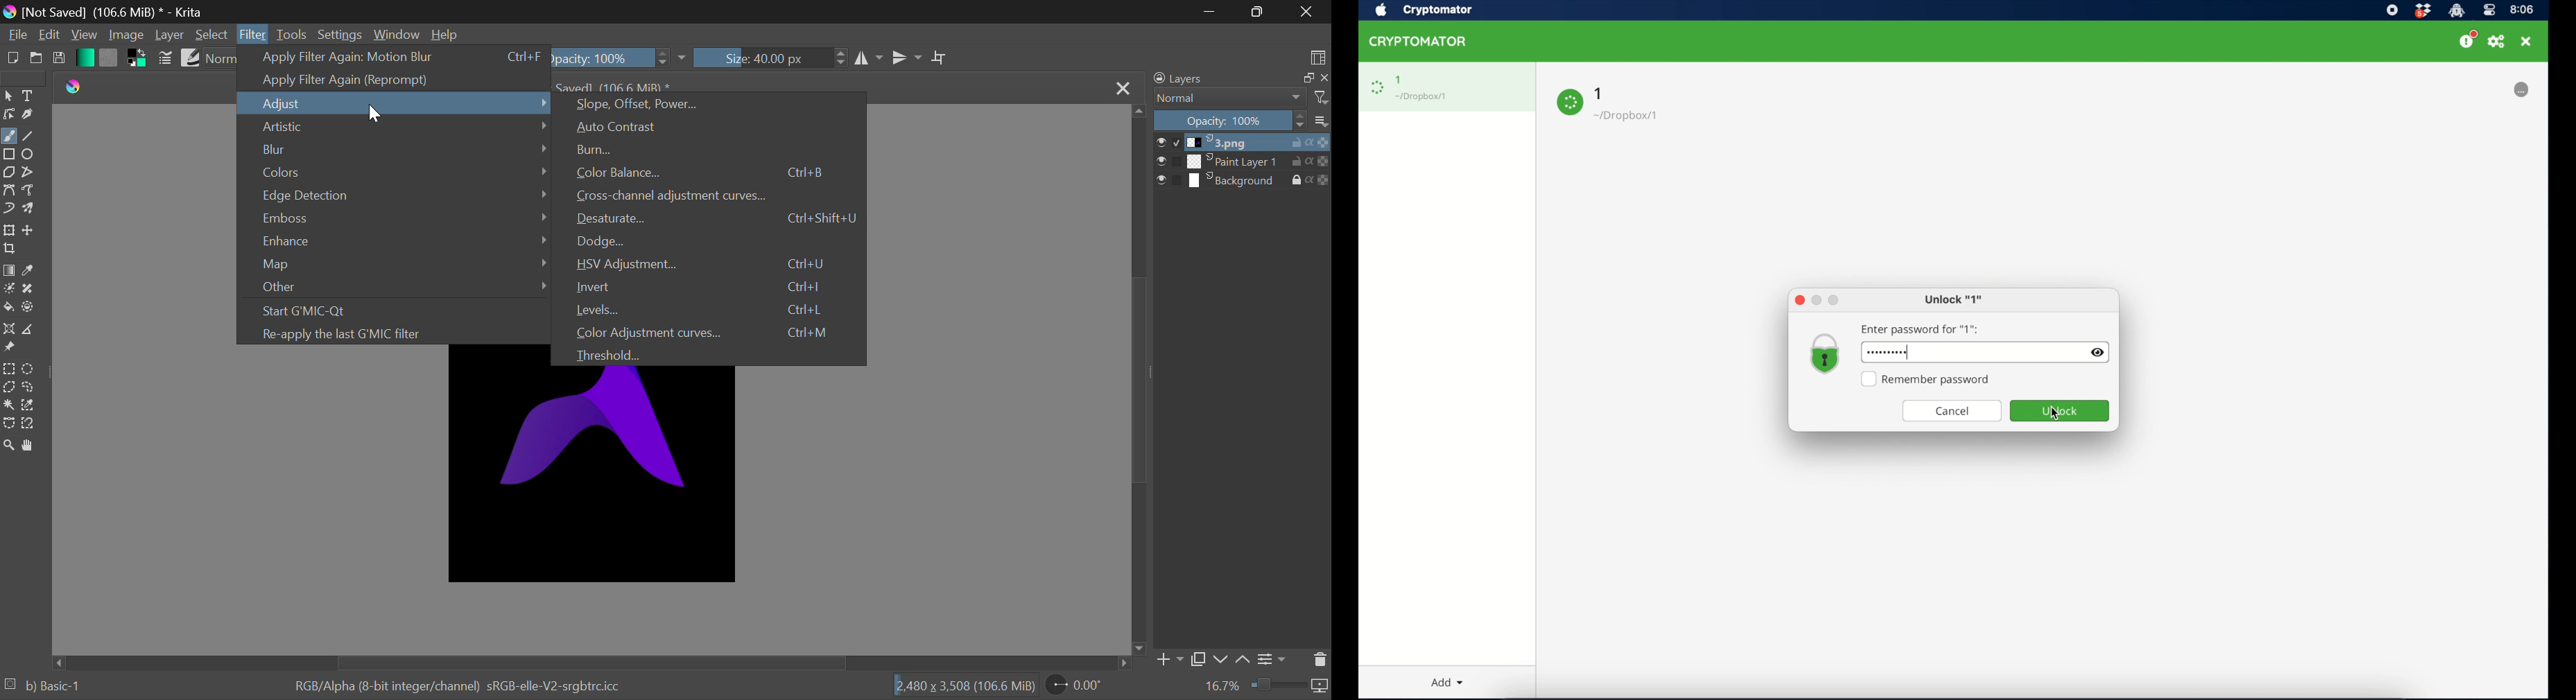  Describe the element at coordinates (30, 367) in the screenshot. I see `Circular Selection` at that location.